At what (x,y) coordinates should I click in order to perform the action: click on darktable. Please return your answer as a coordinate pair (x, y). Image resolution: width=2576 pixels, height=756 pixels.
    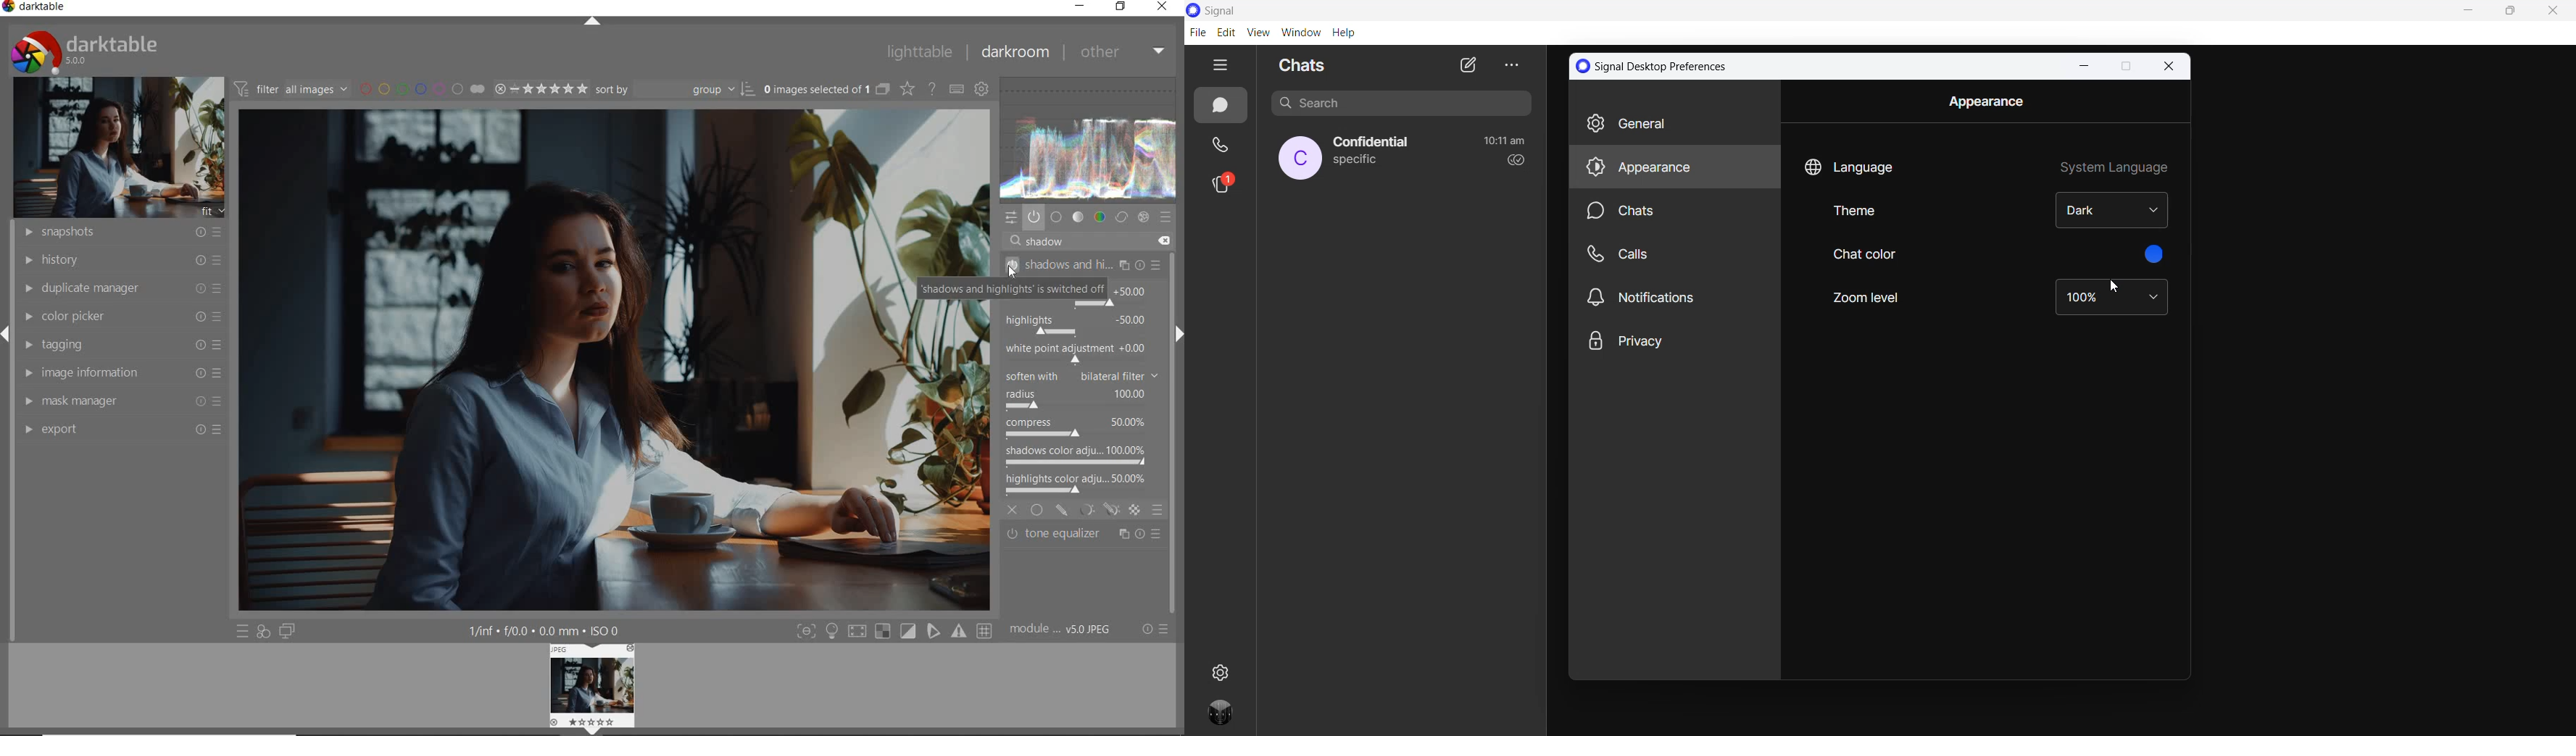
    Looking at the image, I should click on (40, 8).